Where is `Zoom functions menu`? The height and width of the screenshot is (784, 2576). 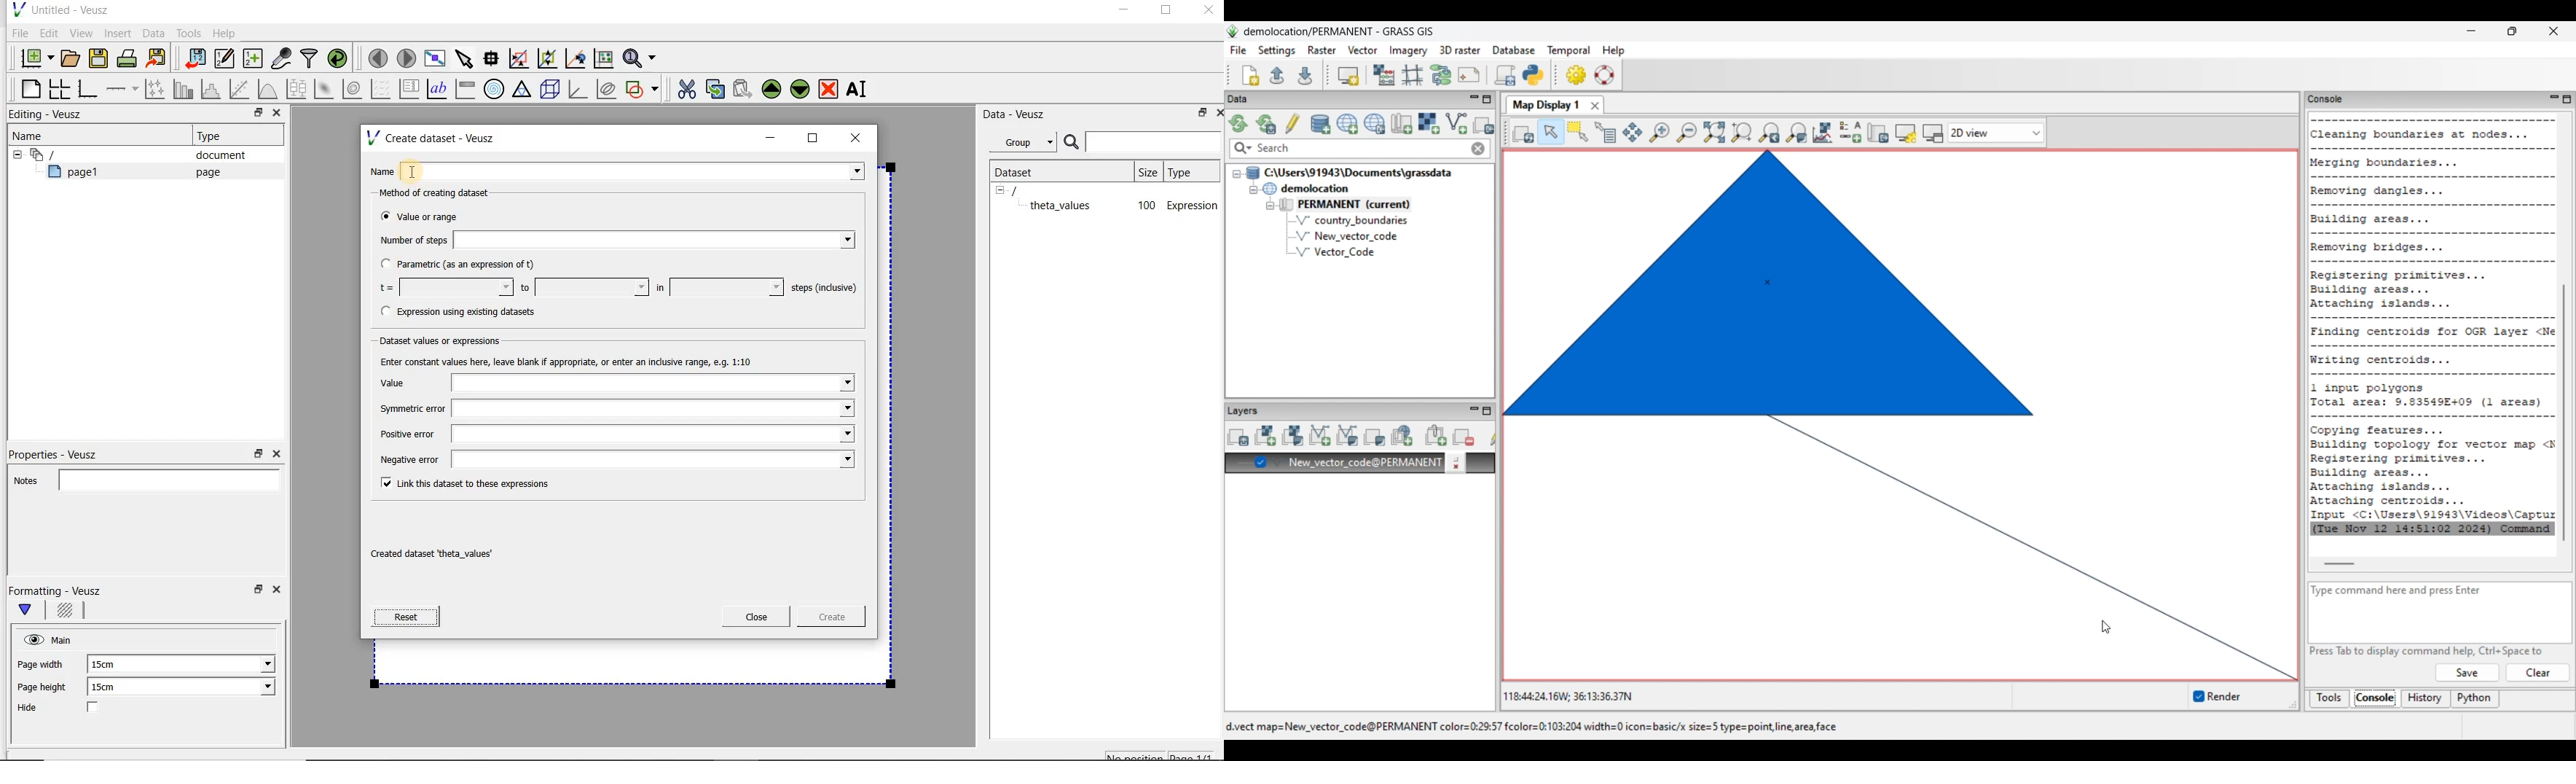 Zoom functions menu is located at coordinates (640, 55).